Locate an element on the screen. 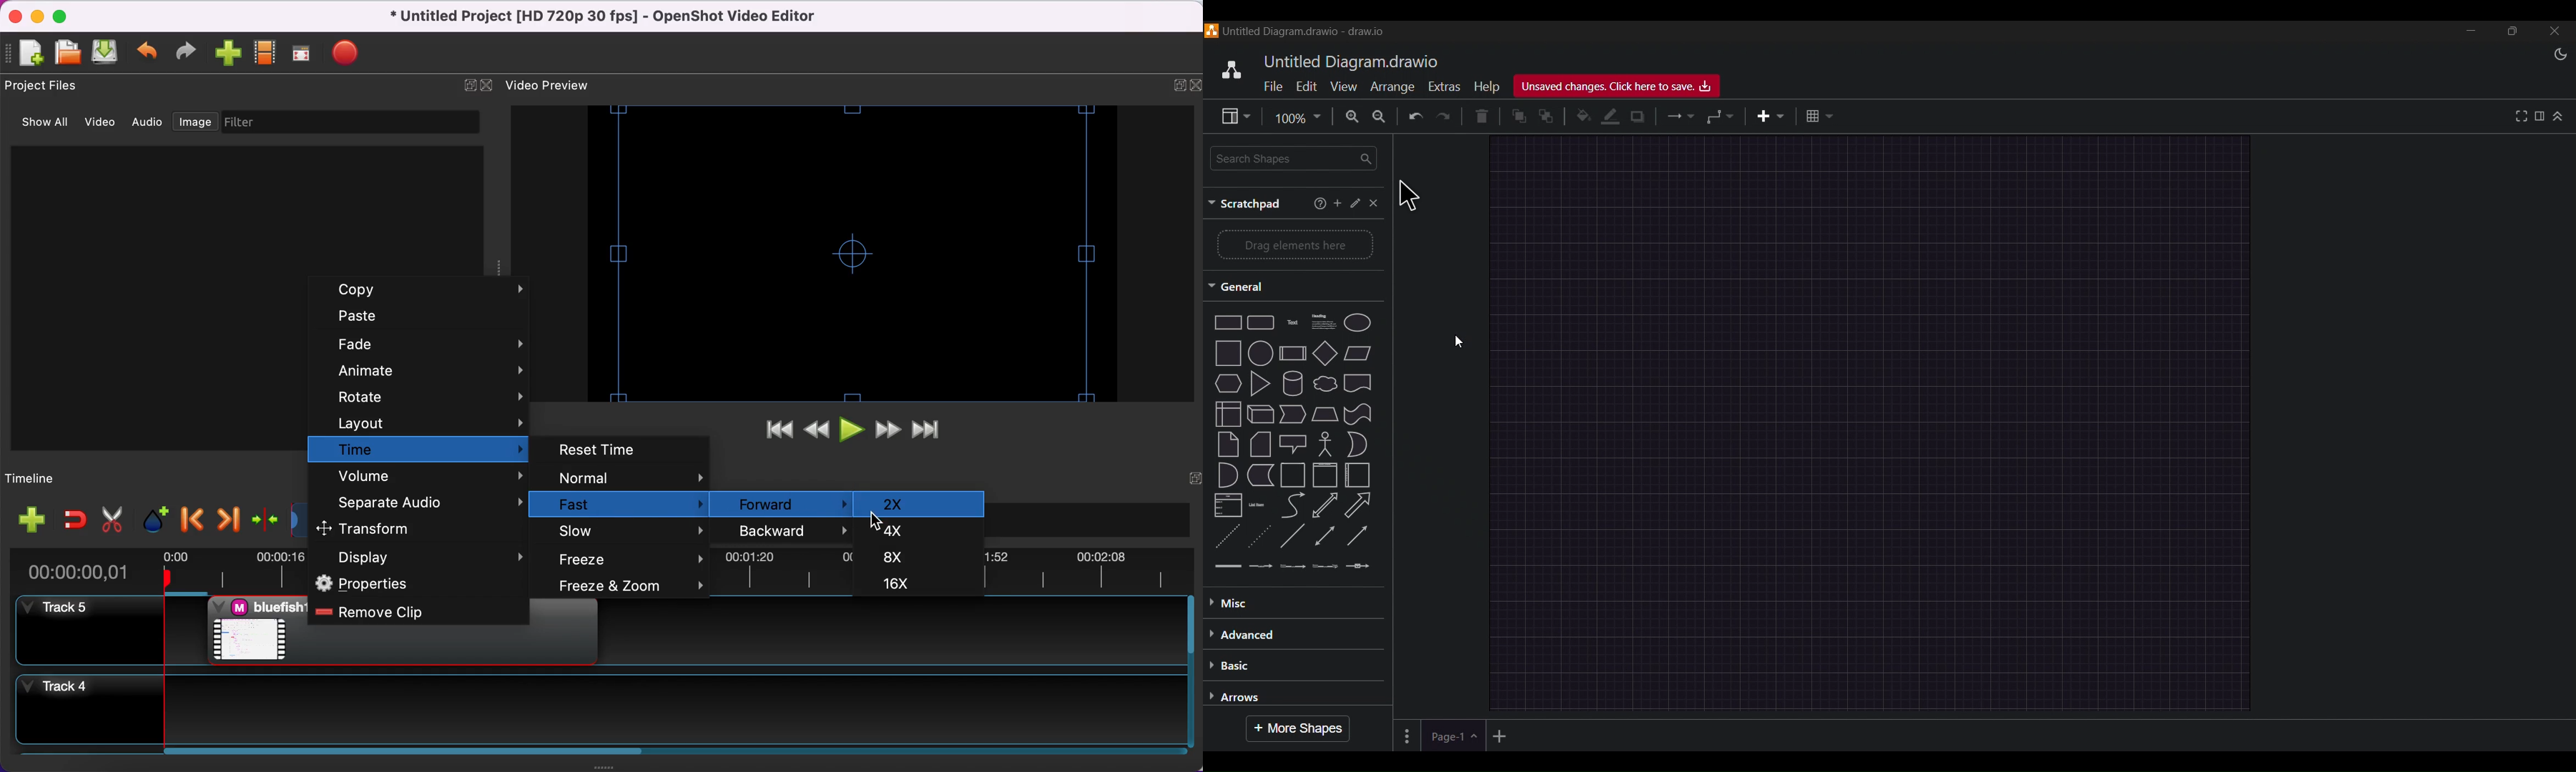 Image resolution: width=2576 pixels, height=784 pixels. center the timeline is located at coordinates (265, 522).